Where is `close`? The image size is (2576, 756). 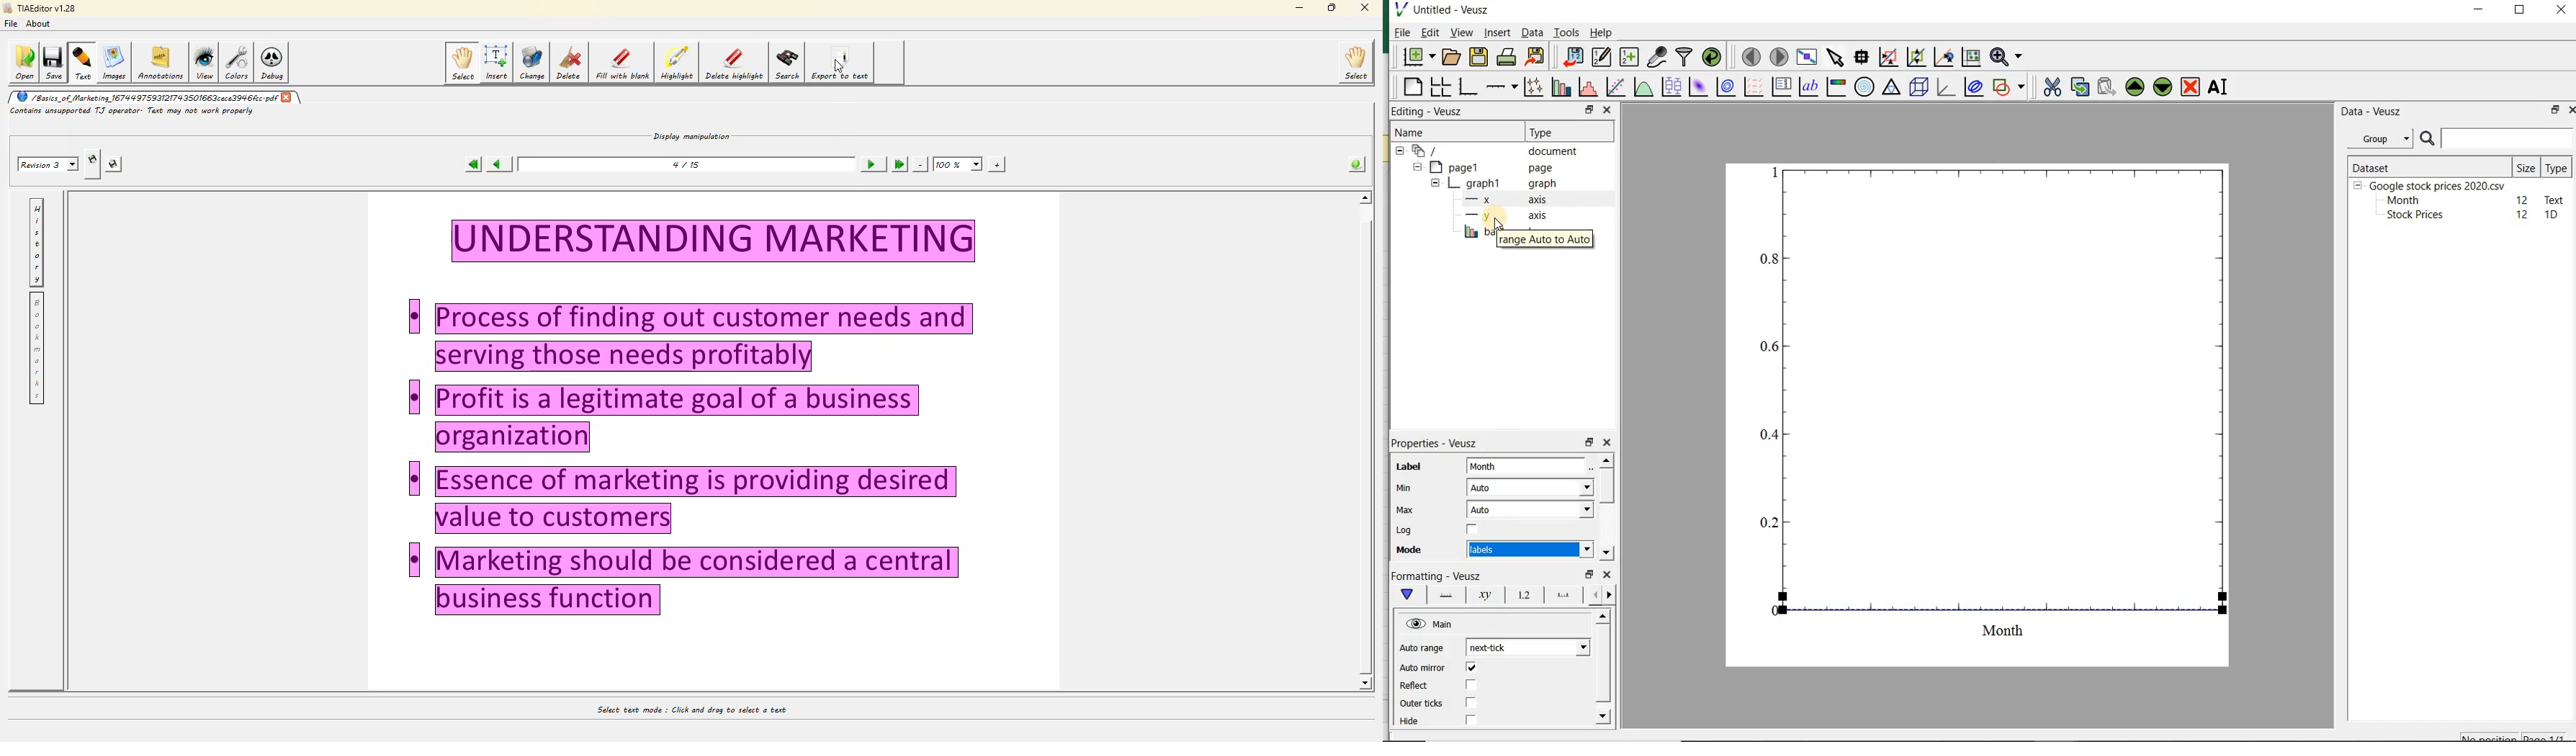
close is located at coordinates (1607, 576).